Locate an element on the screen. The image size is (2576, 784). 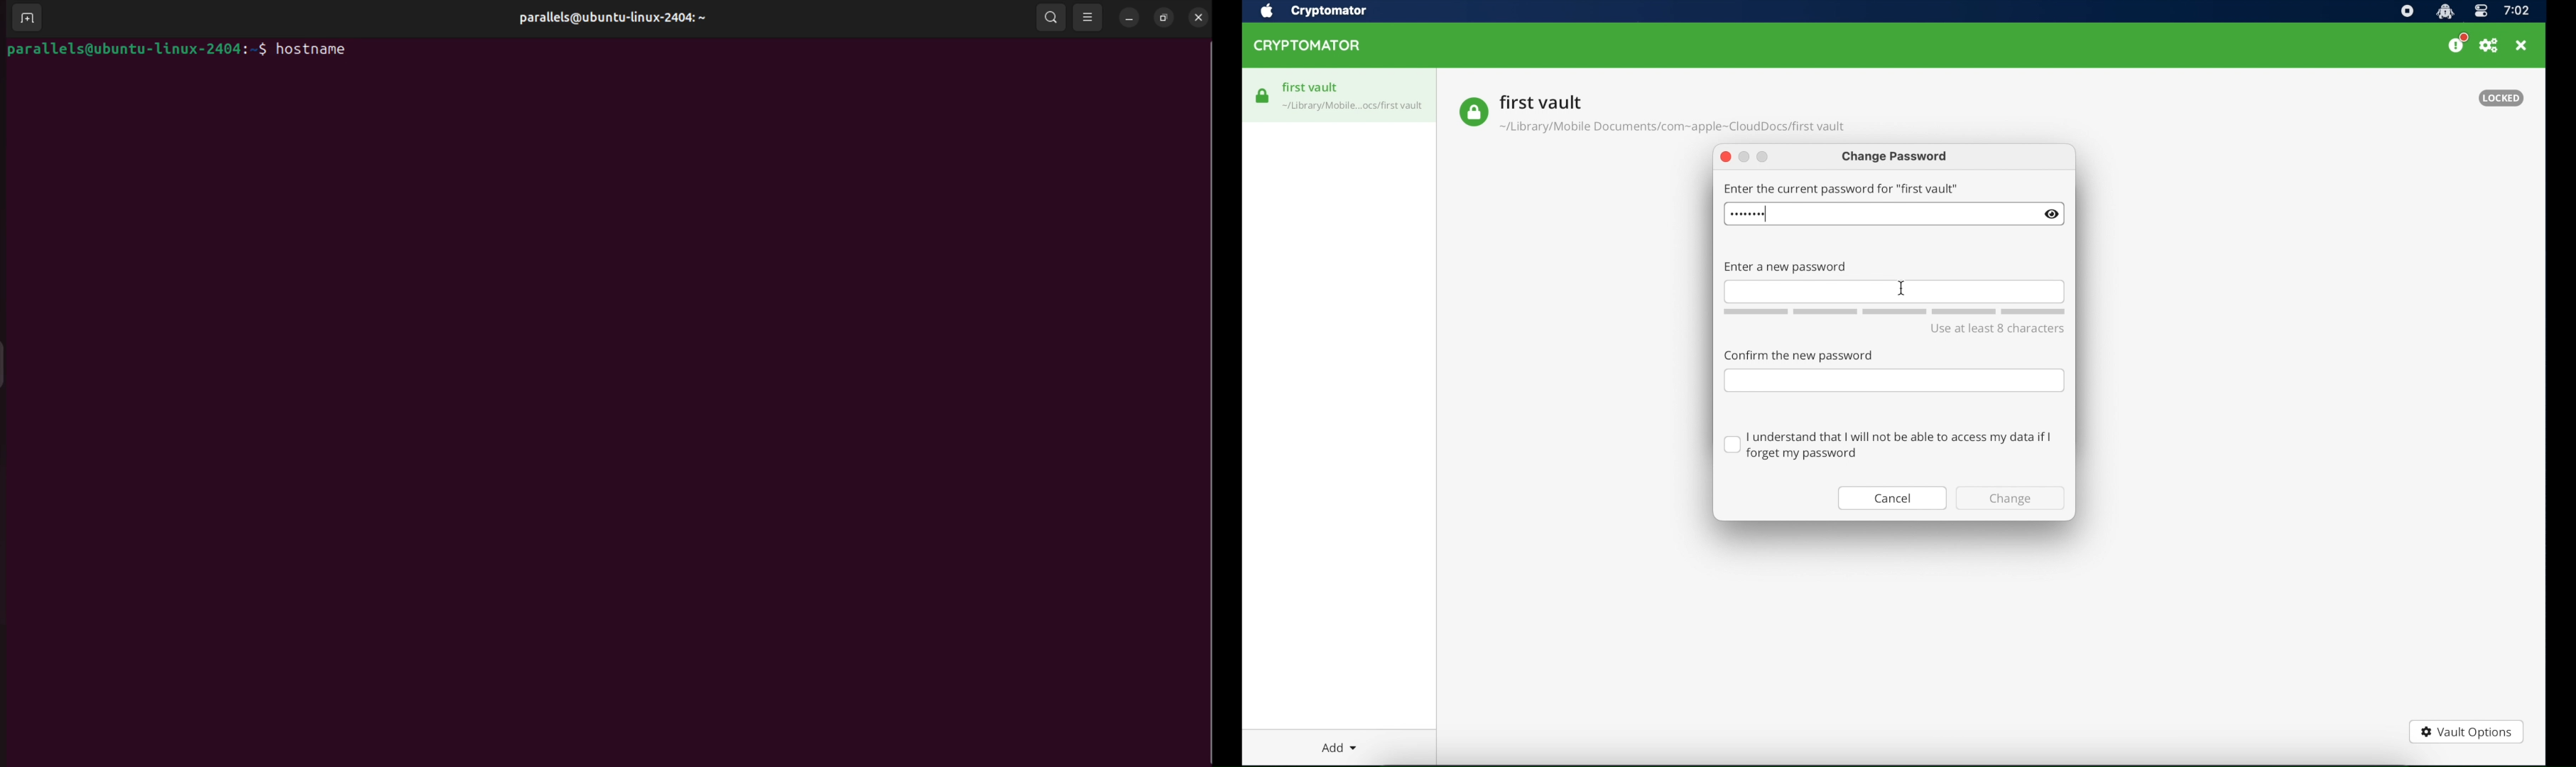
apple icon is located at coordinates (1266, 11).